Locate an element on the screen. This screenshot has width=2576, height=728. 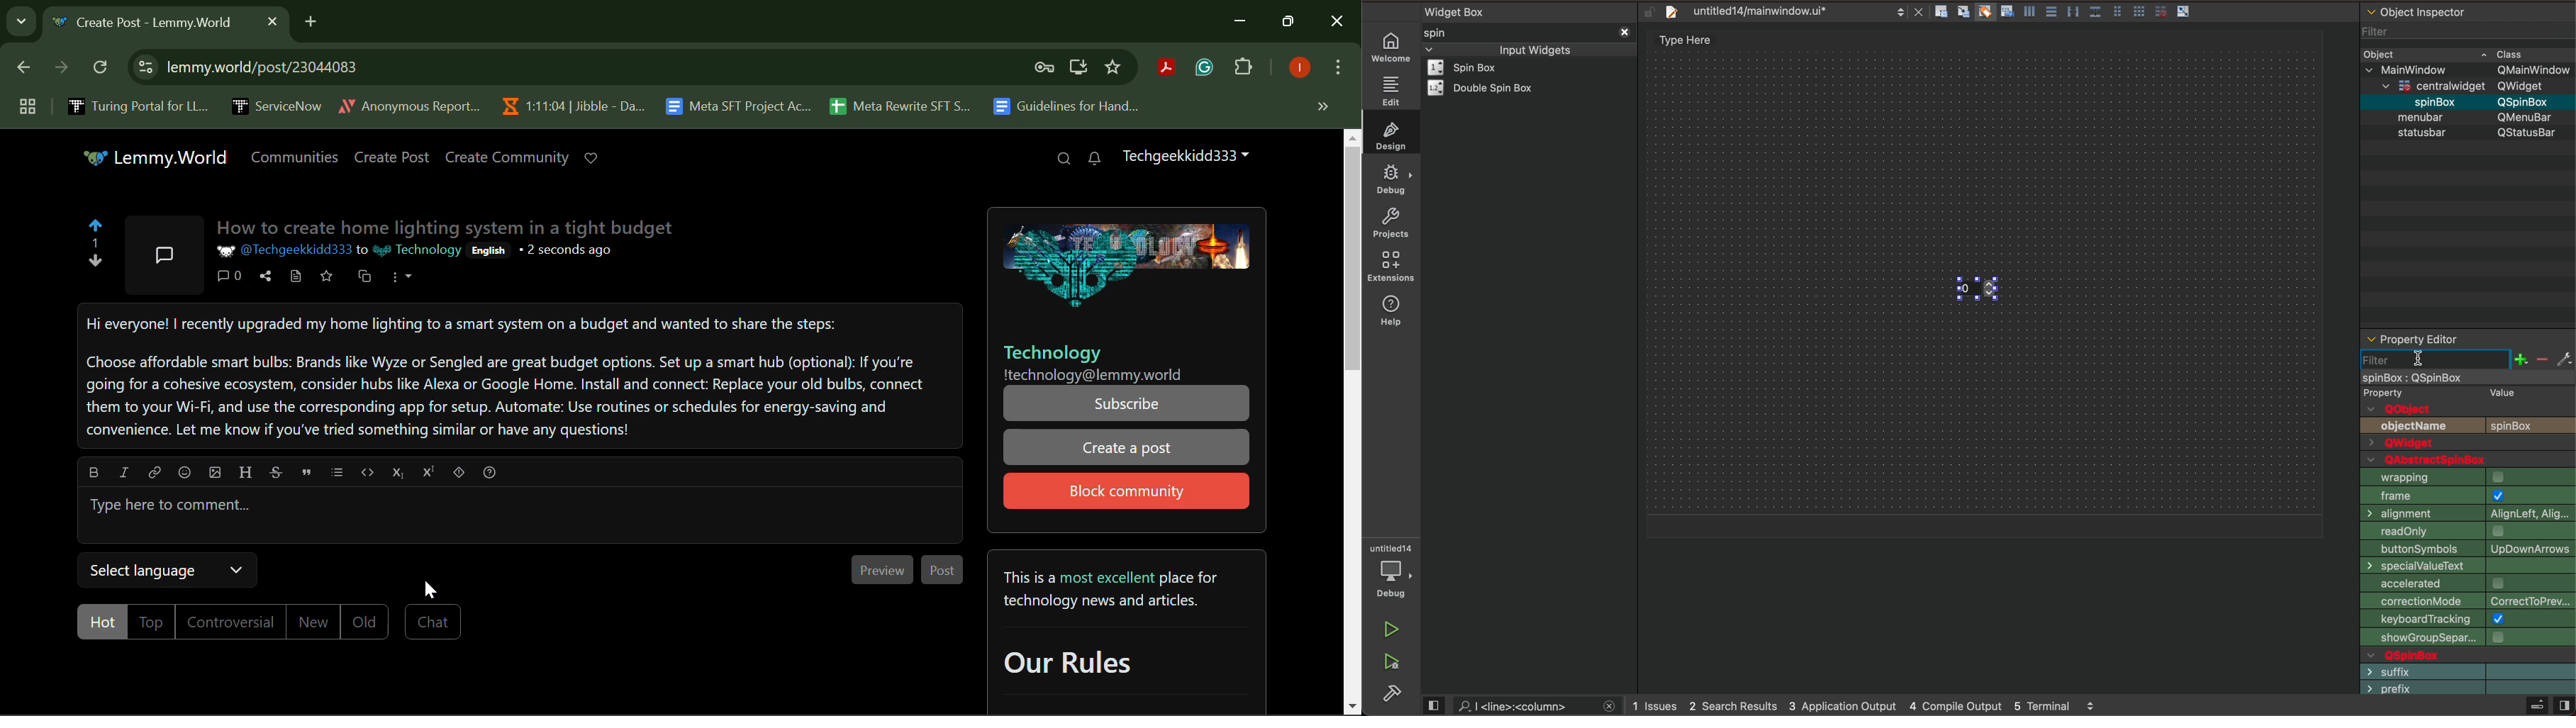
Technology Community Media is located at coordinates (1131, 267).